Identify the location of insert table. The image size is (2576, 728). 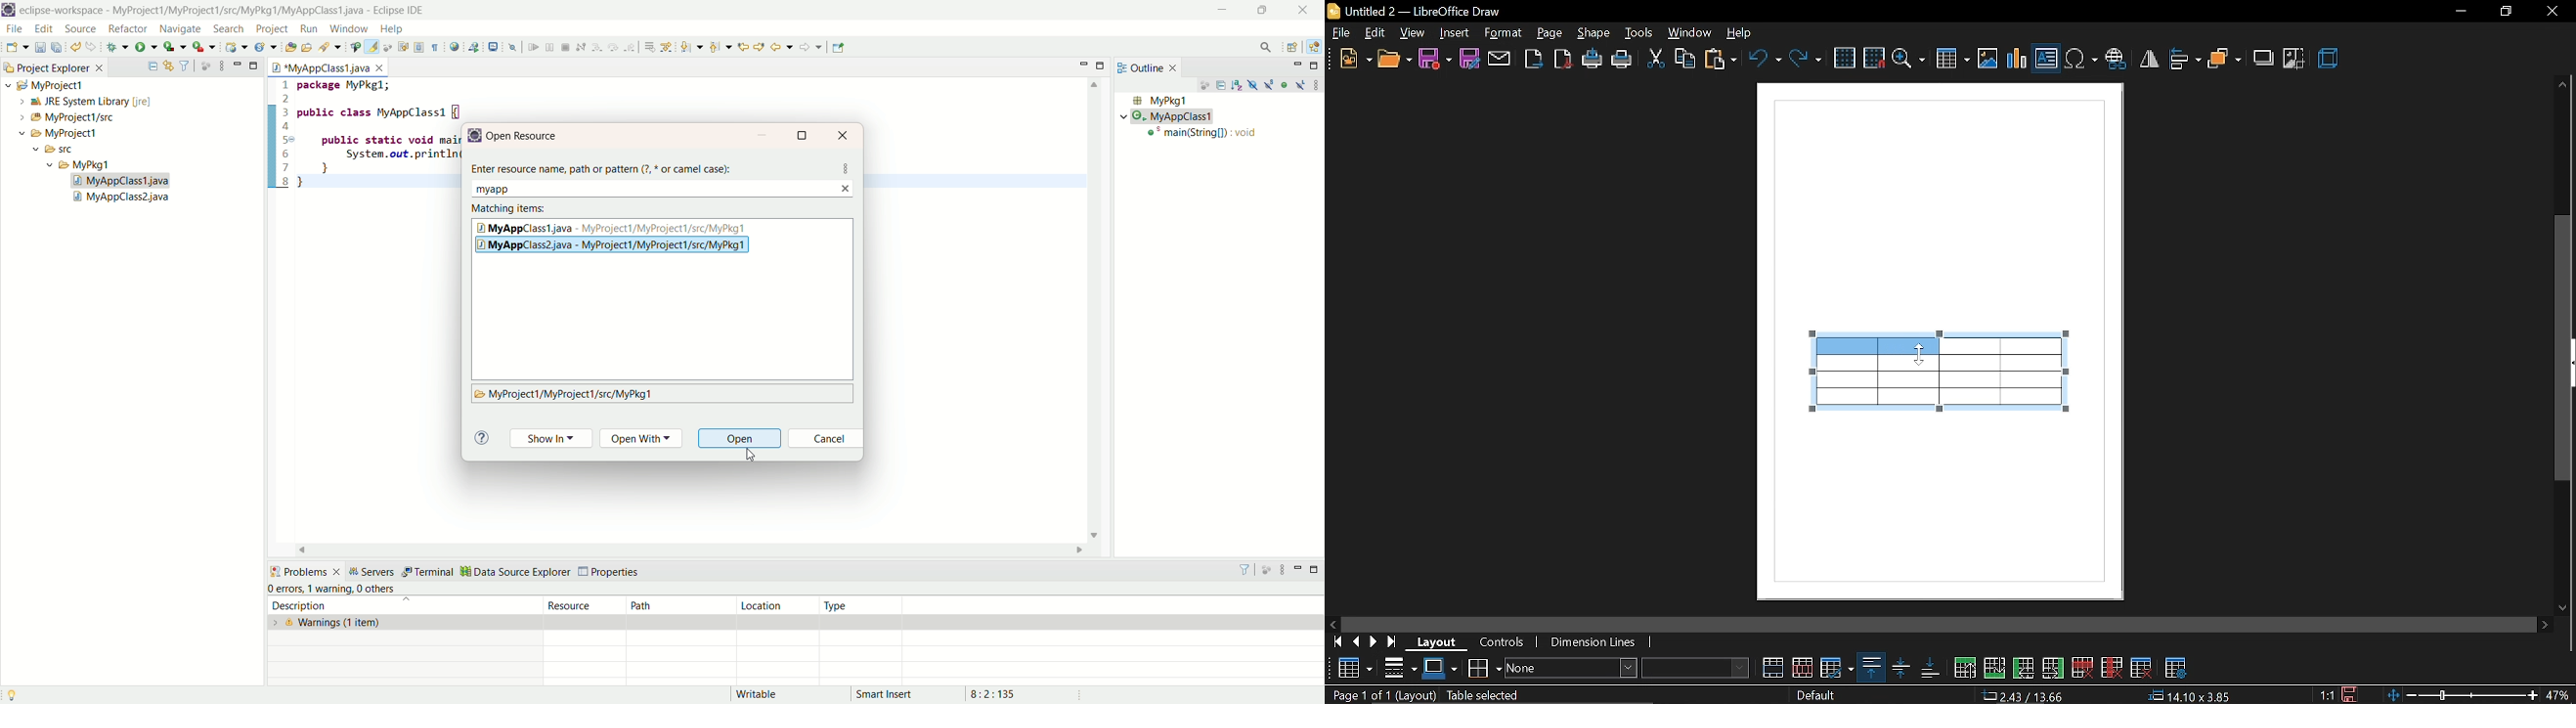
(1952, 58).